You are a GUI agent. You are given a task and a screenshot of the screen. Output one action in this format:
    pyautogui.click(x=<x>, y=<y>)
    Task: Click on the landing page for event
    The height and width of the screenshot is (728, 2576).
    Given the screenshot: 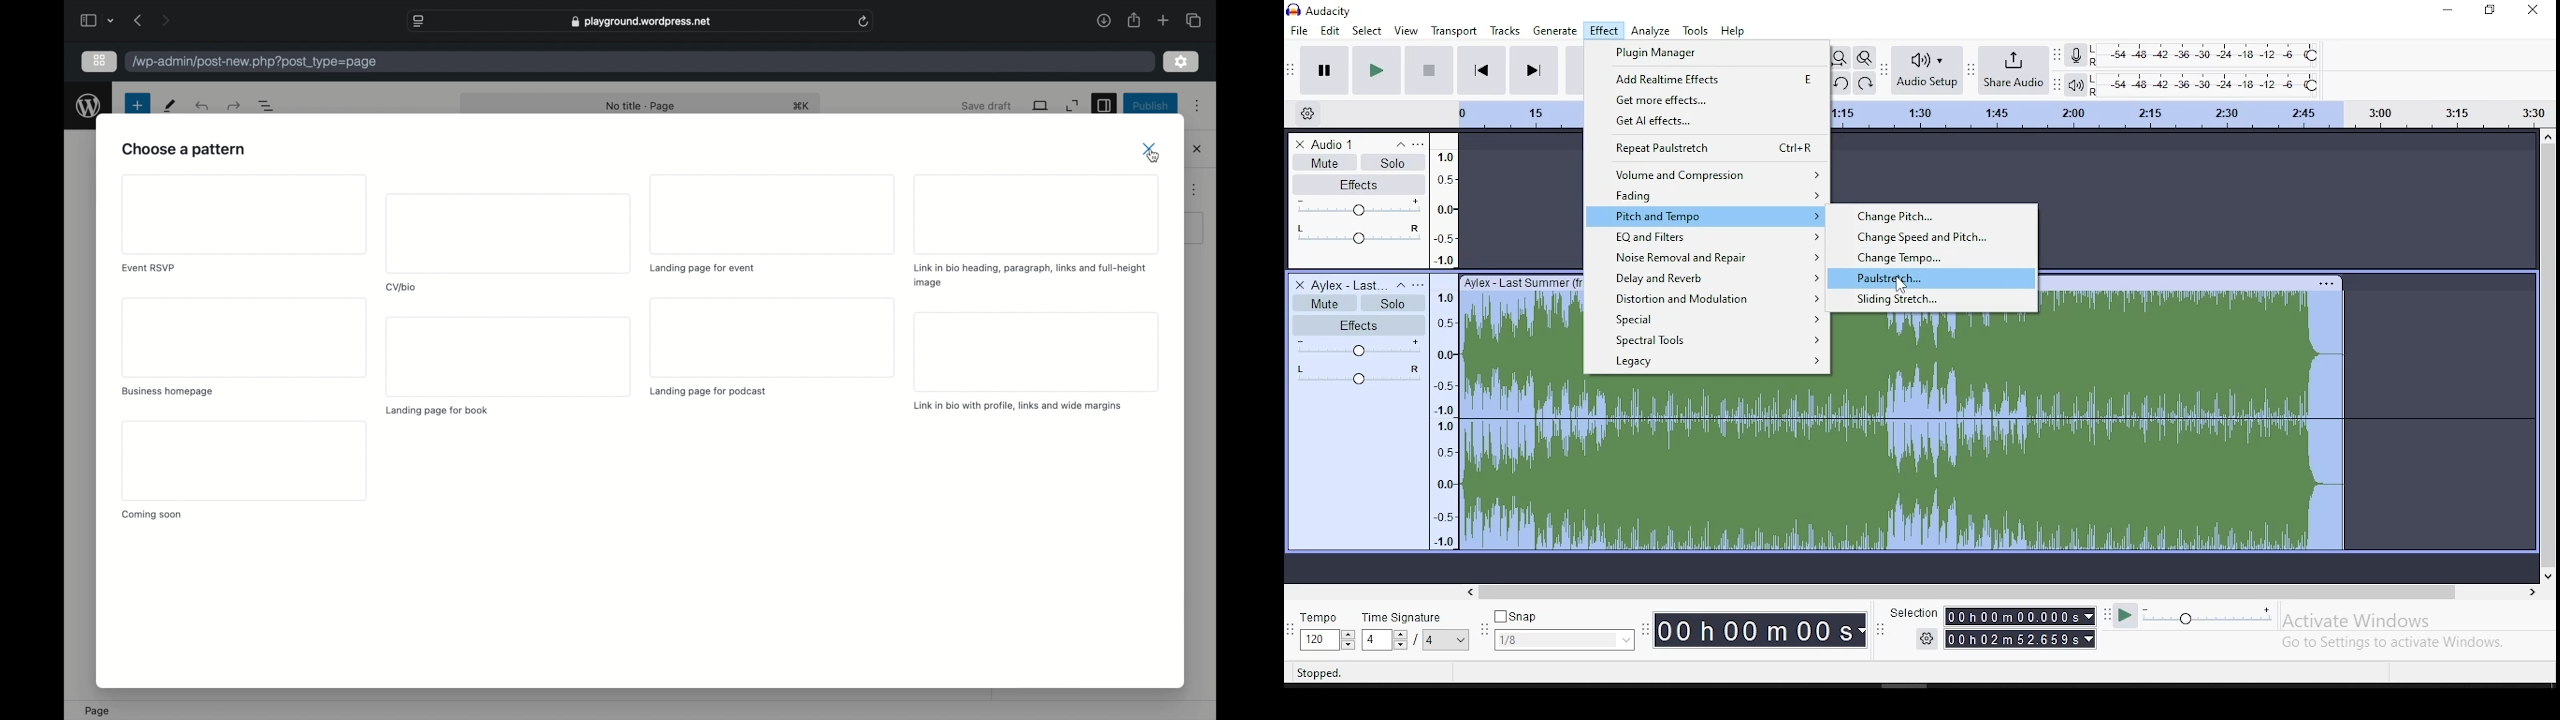 What is the action you would take?
    pyautogui.click(x=703, y=269)
    